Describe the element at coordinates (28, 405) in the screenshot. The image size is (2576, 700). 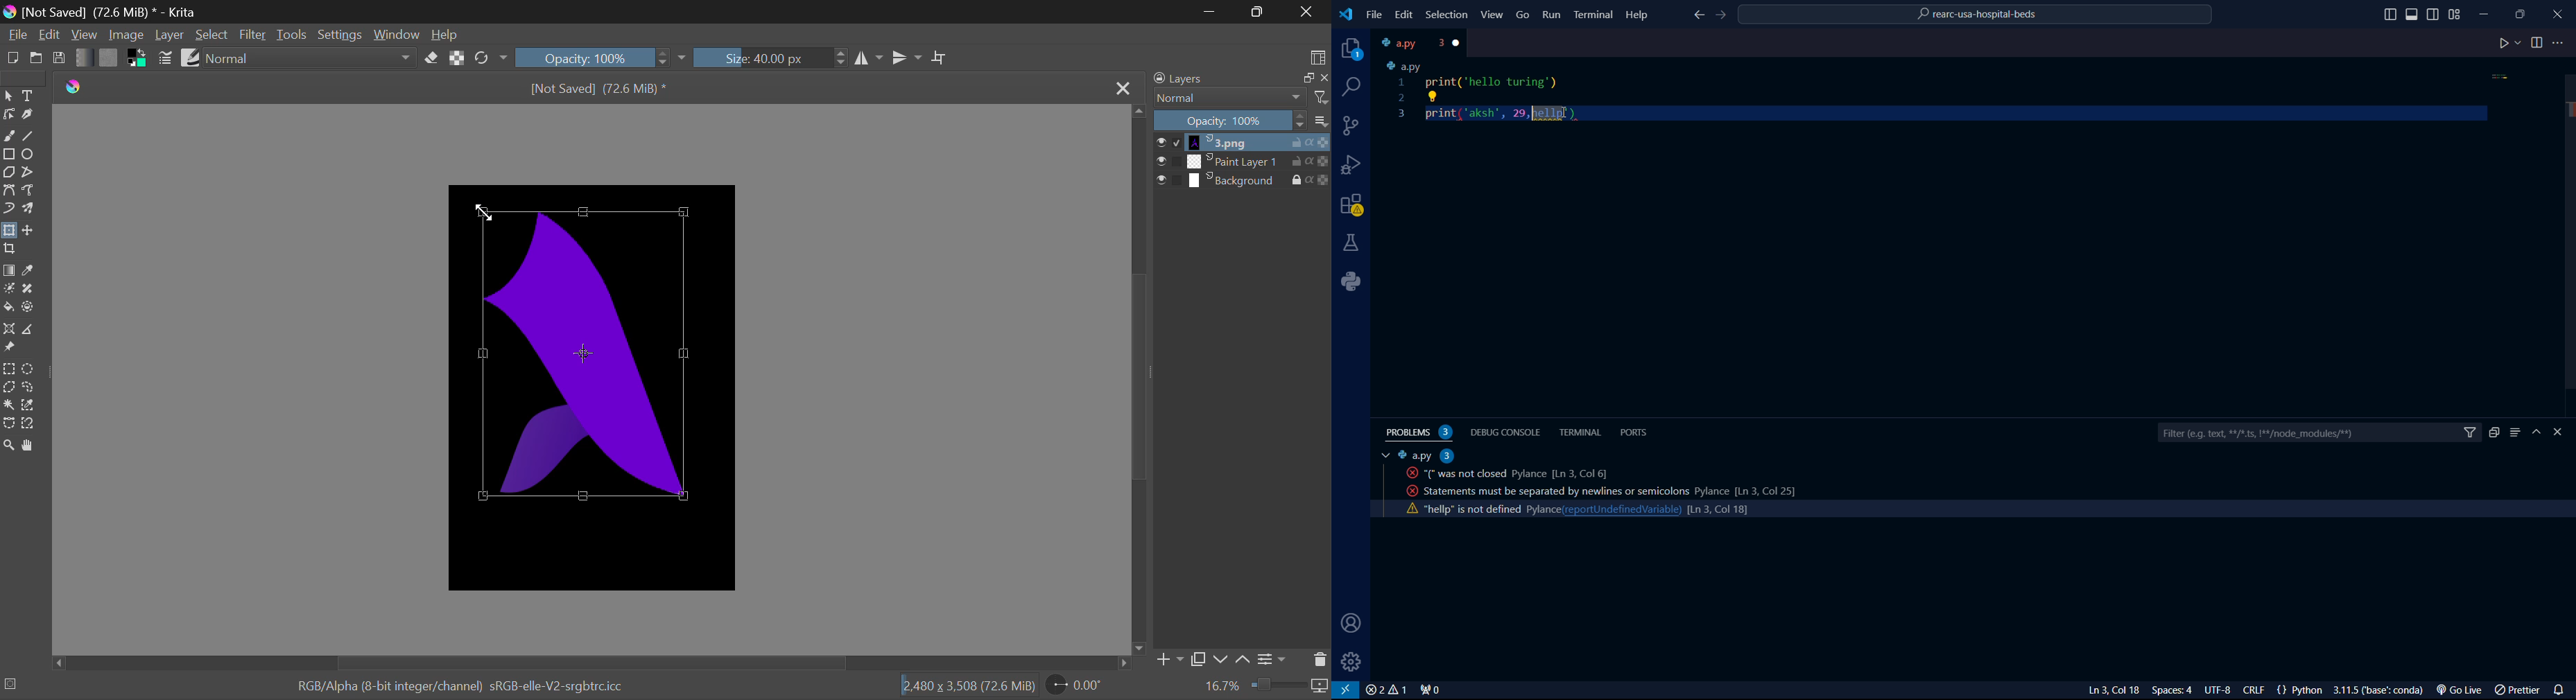
I see `Similar Color Selection` at that location.